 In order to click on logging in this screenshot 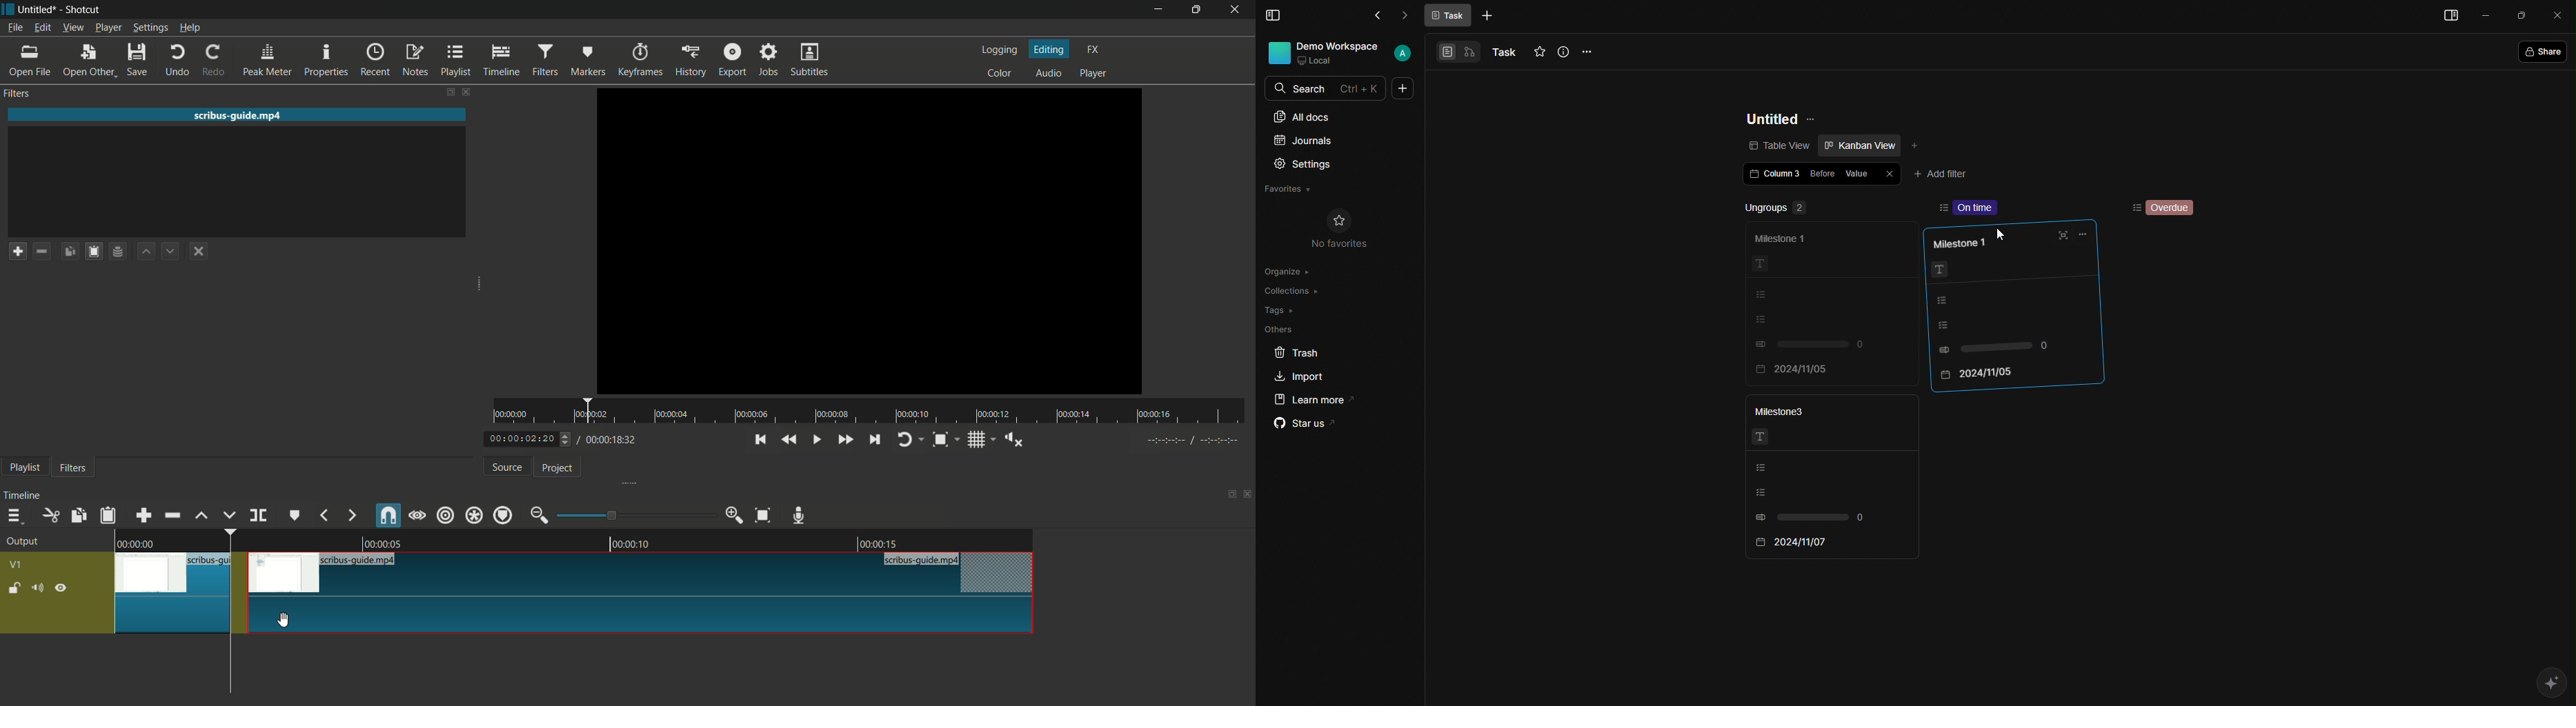, I will do `click(998, 50)`.